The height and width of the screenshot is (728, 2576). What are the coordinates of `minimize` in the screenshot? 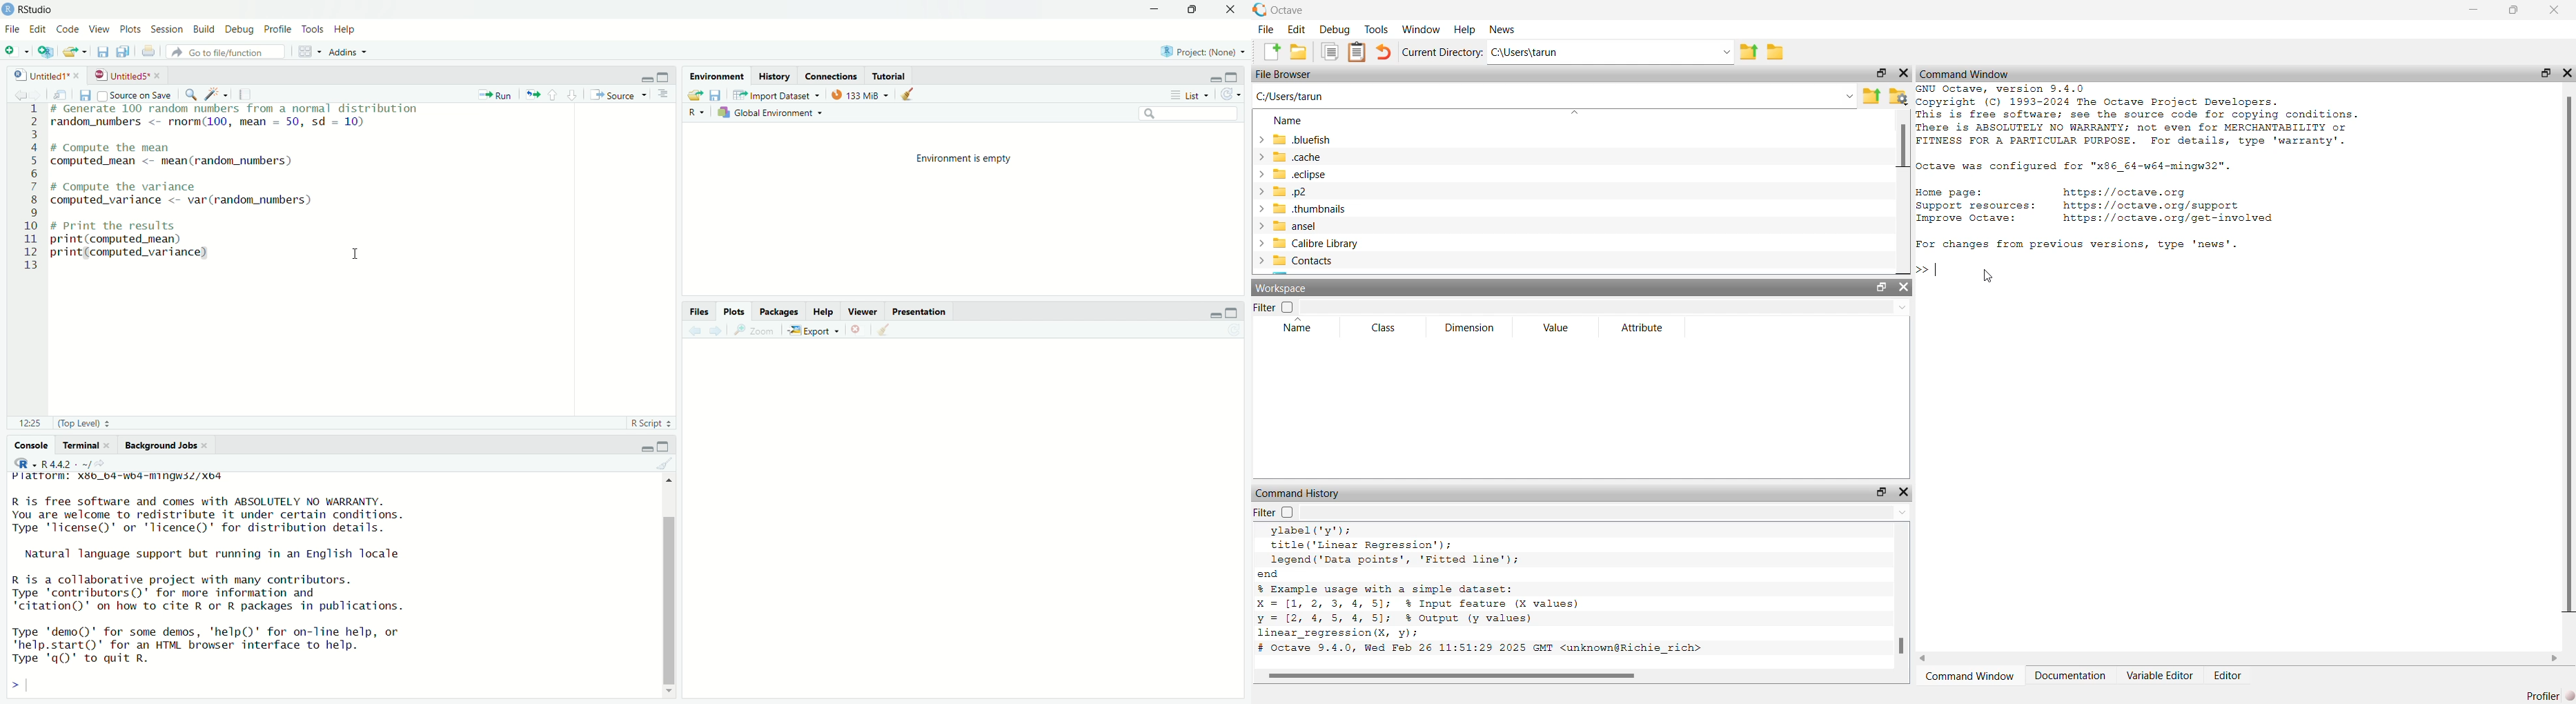 It's located at (1214, 314).